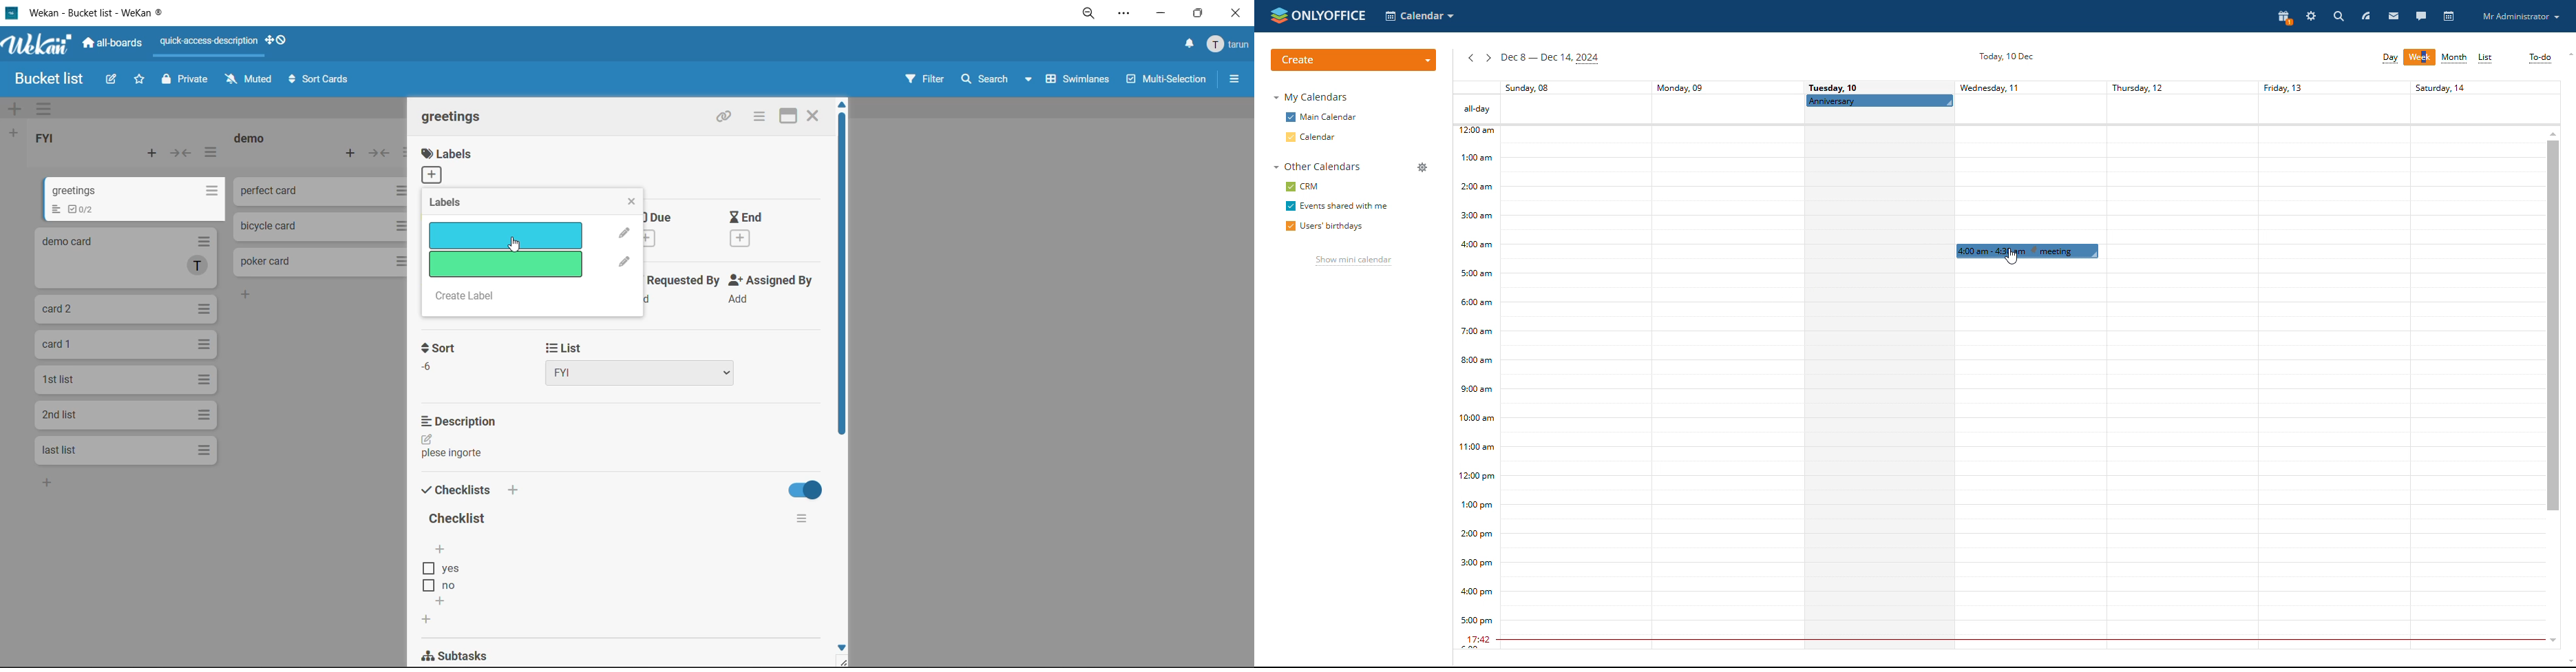 The width and height of the screenshot is (2576, 672). Describe the element at coordinates (453, 116) in the screenshot. I see `card title` at that location.